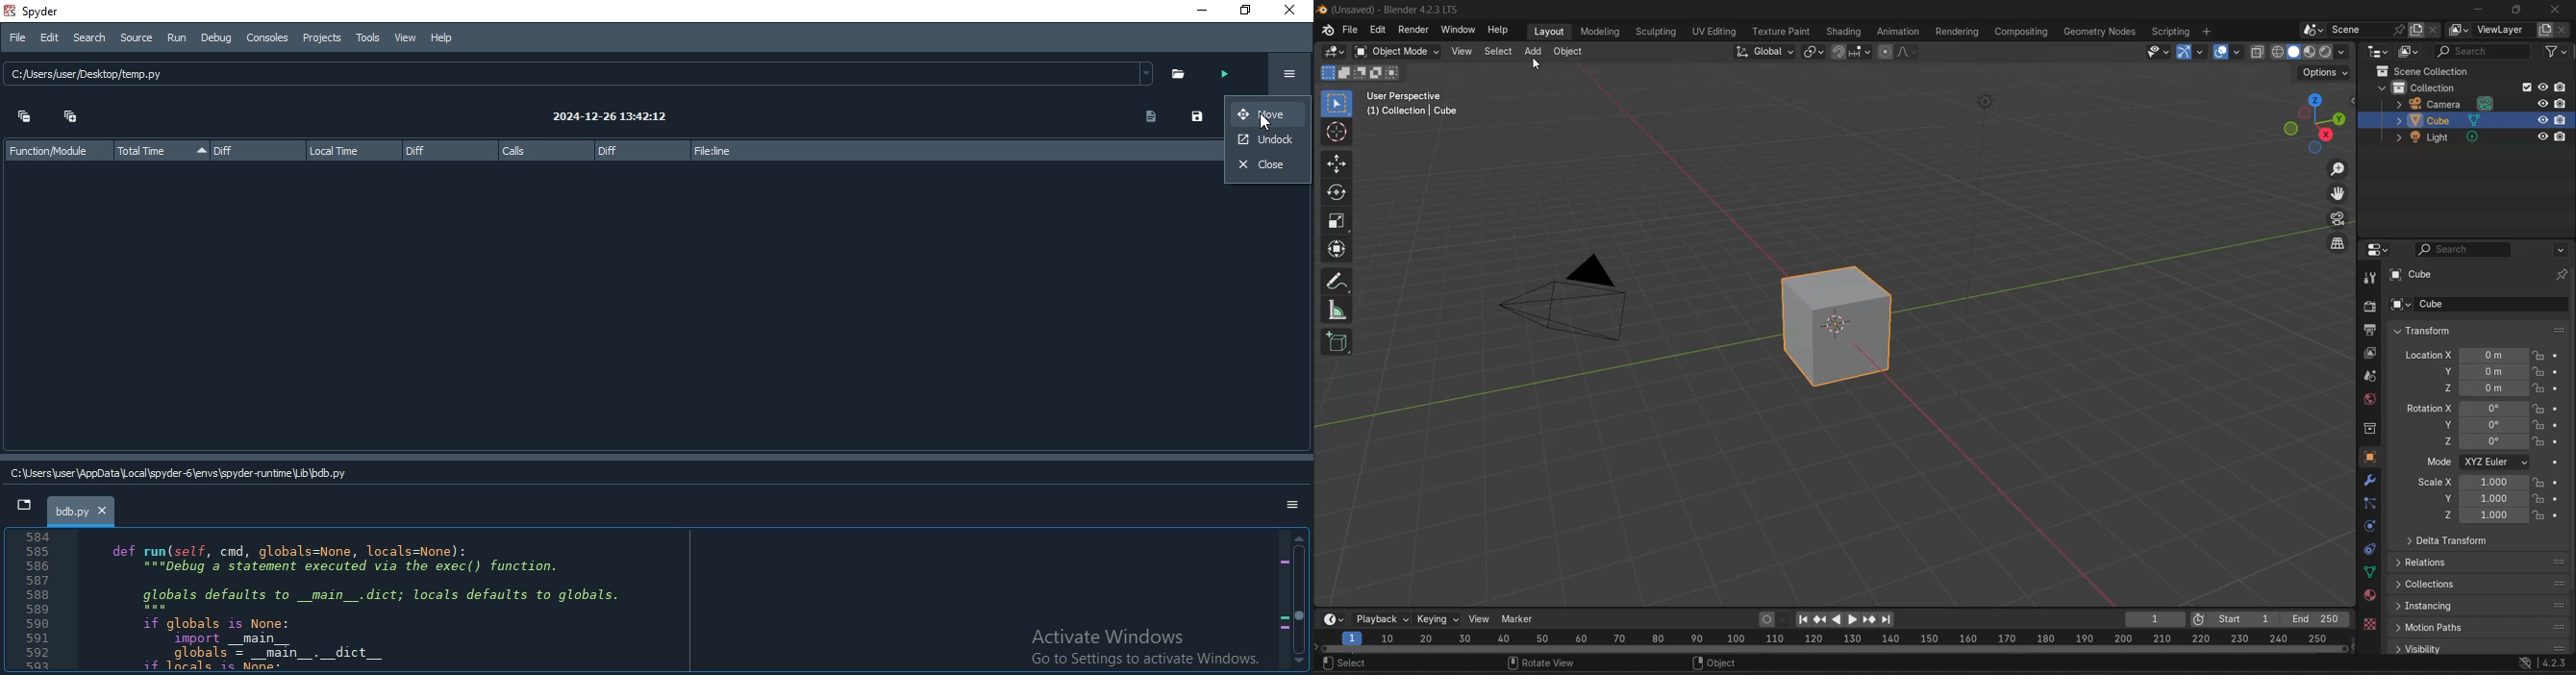 This screenshot has height=700, width=2576. Describe the element at coordinates (2539, 372) in the screenshot. I see `lock location` at that location.